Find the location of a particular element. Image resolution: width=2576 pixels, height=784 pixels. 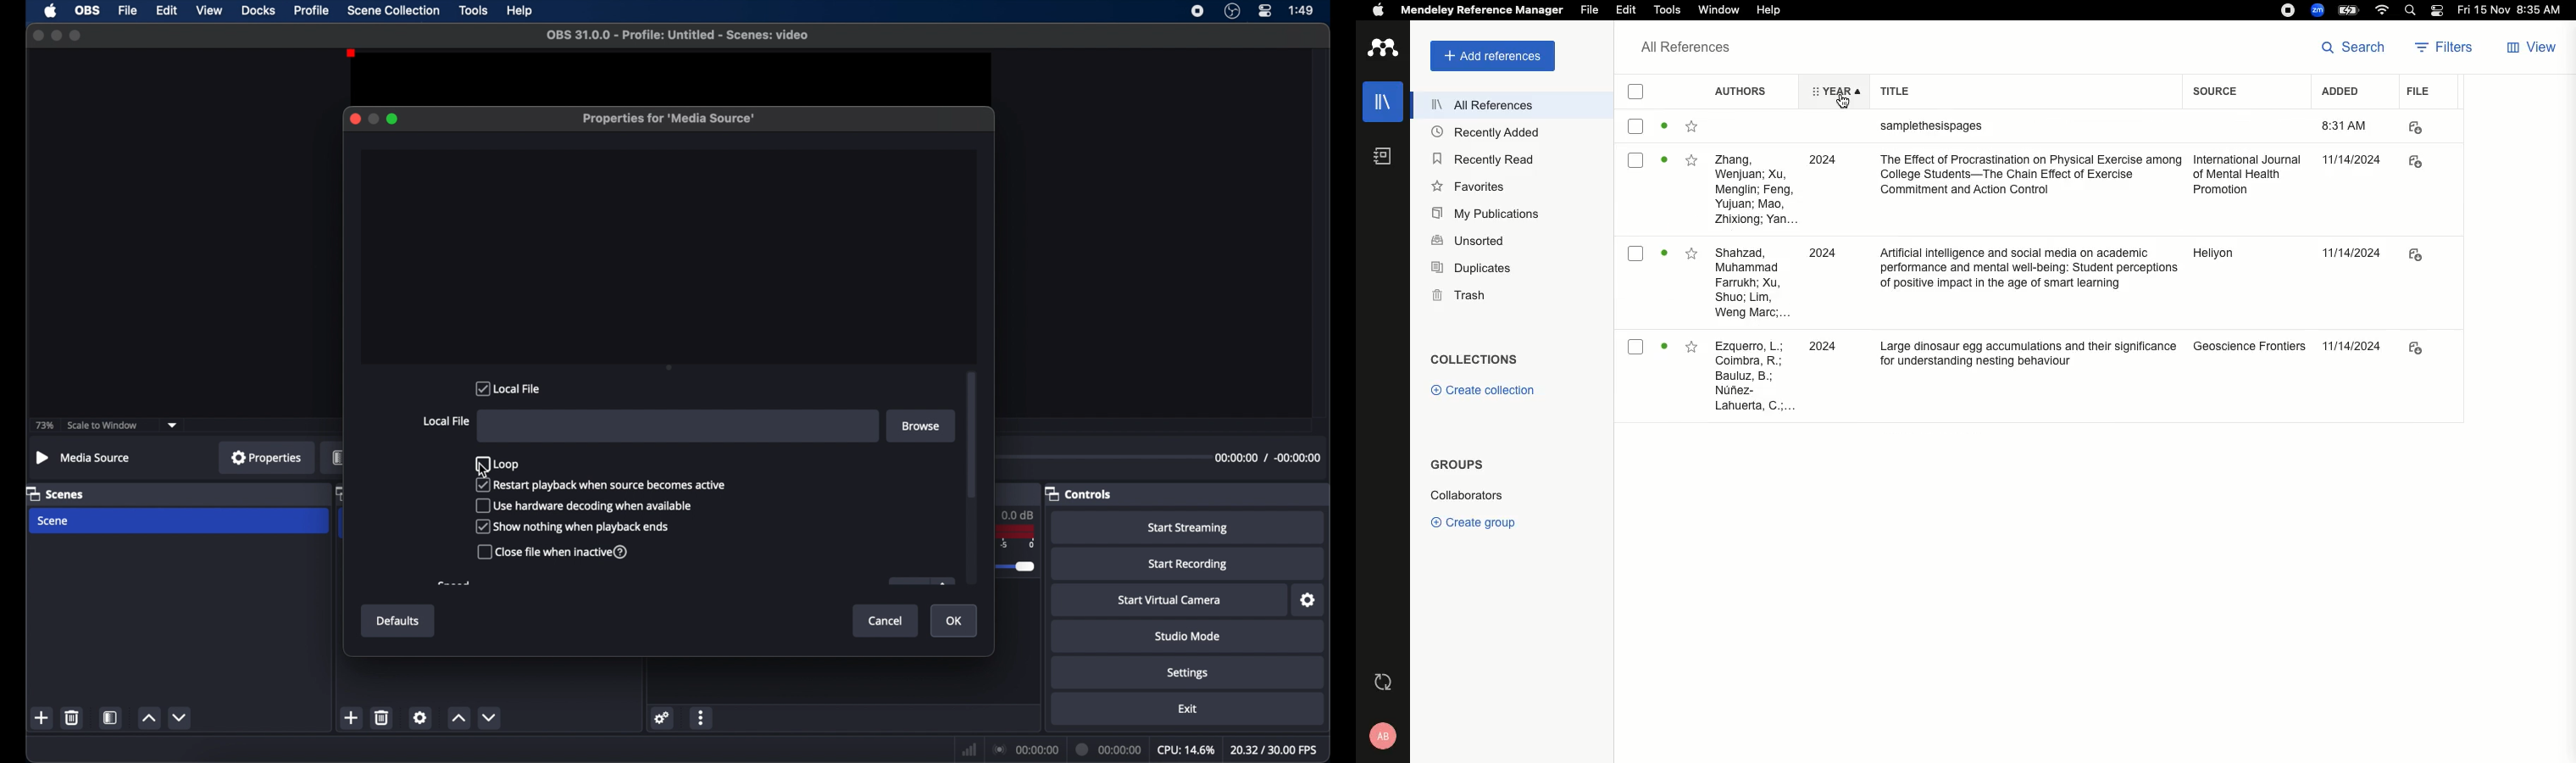

obs is located at coordinates (86, 10).